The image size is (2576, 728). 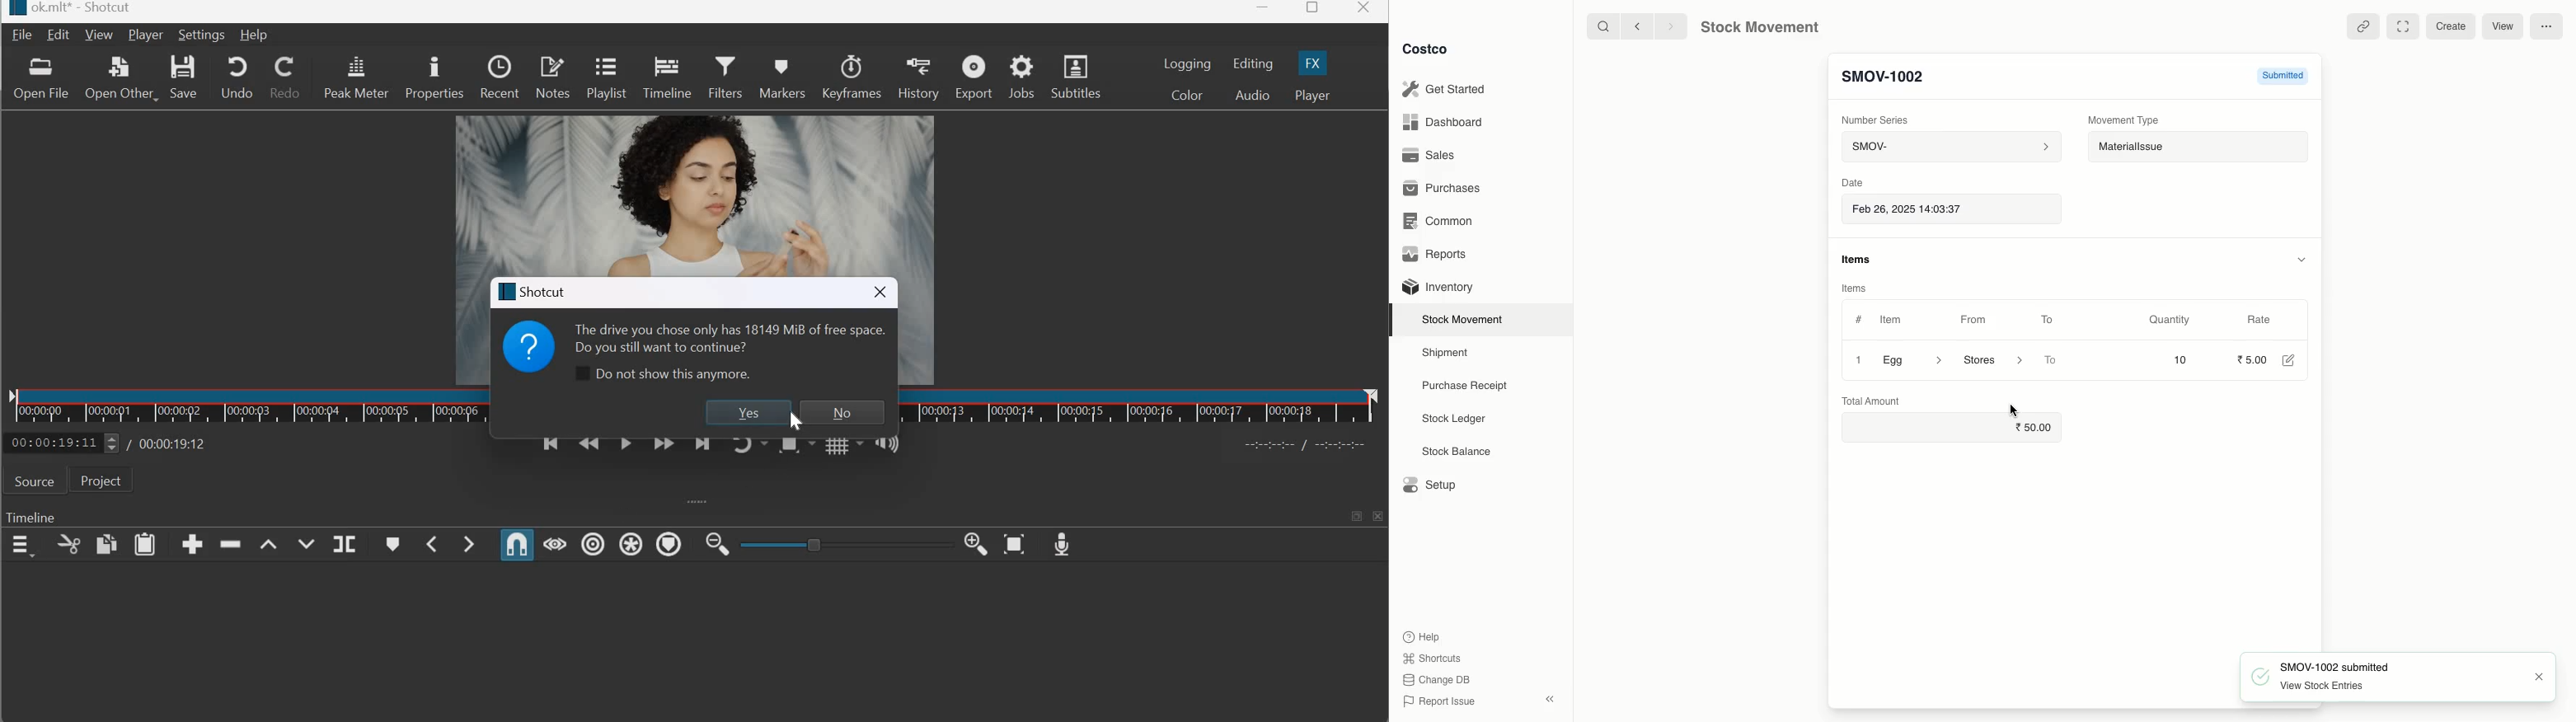 What do you see at coordinates (518, 544) in the screenshot?
I see `Snap` at bounding box center [518, 544].